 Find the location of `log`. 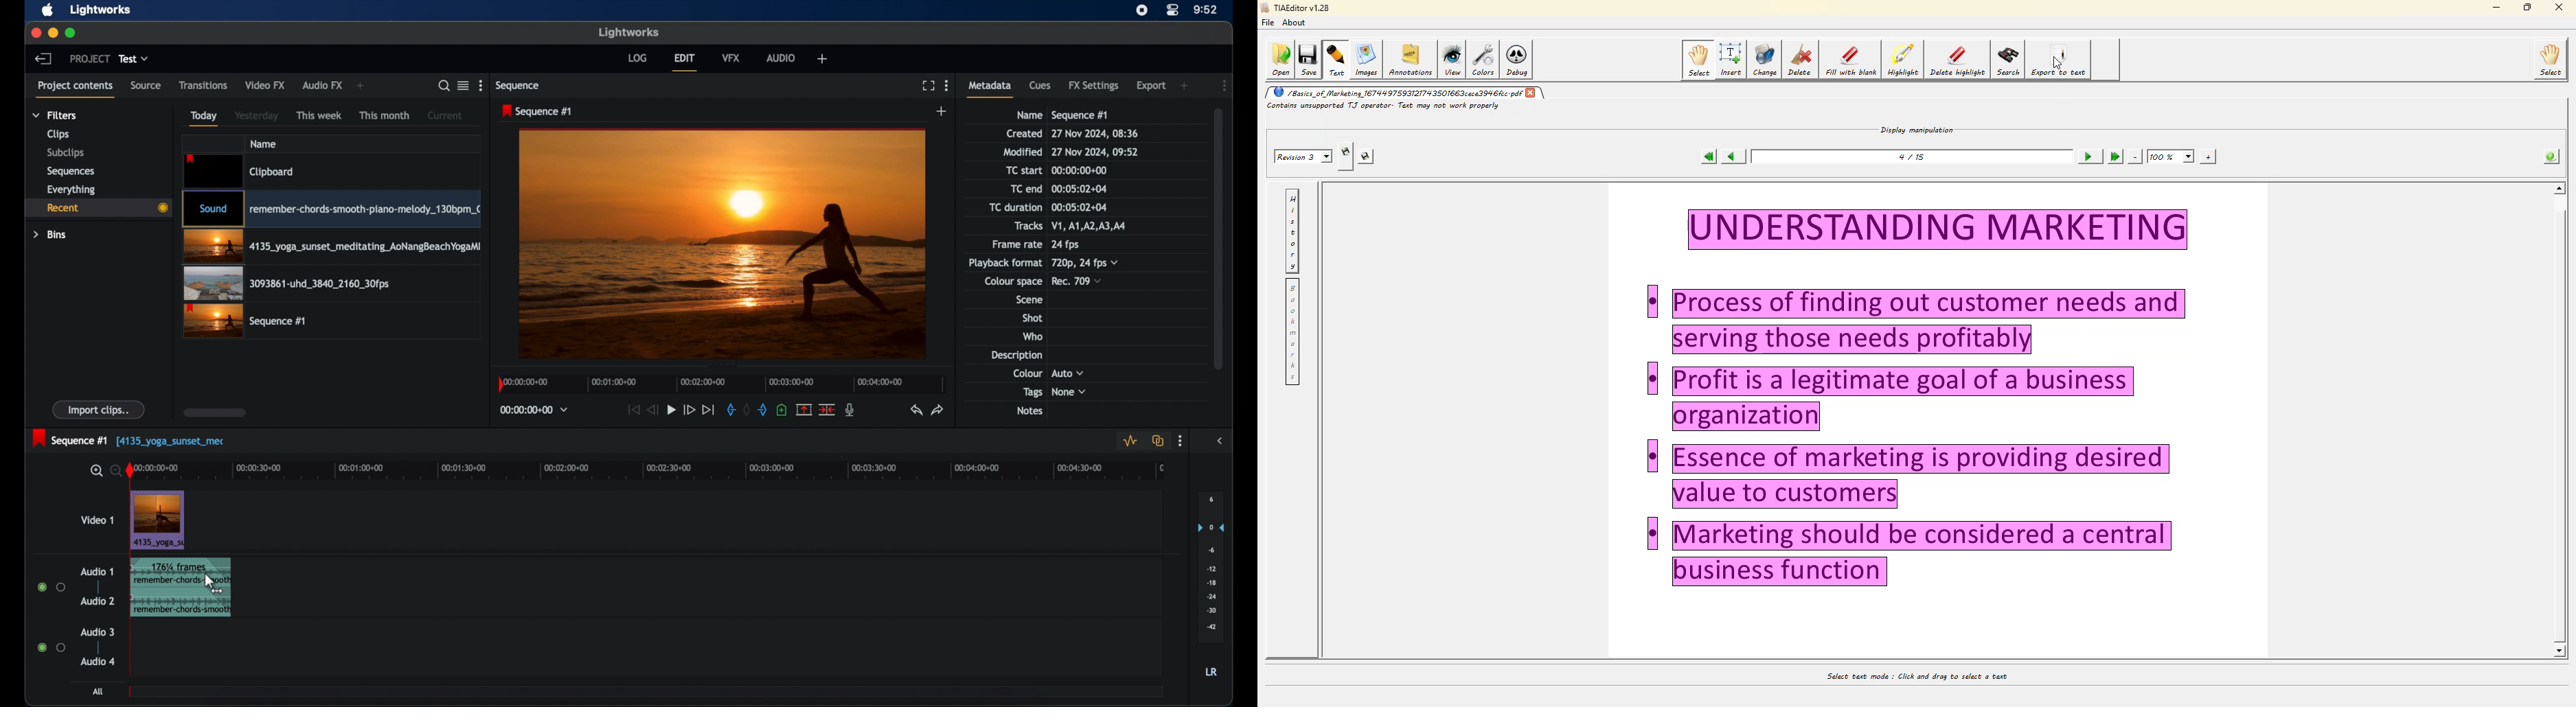

log is located at coordinates (637, 58).